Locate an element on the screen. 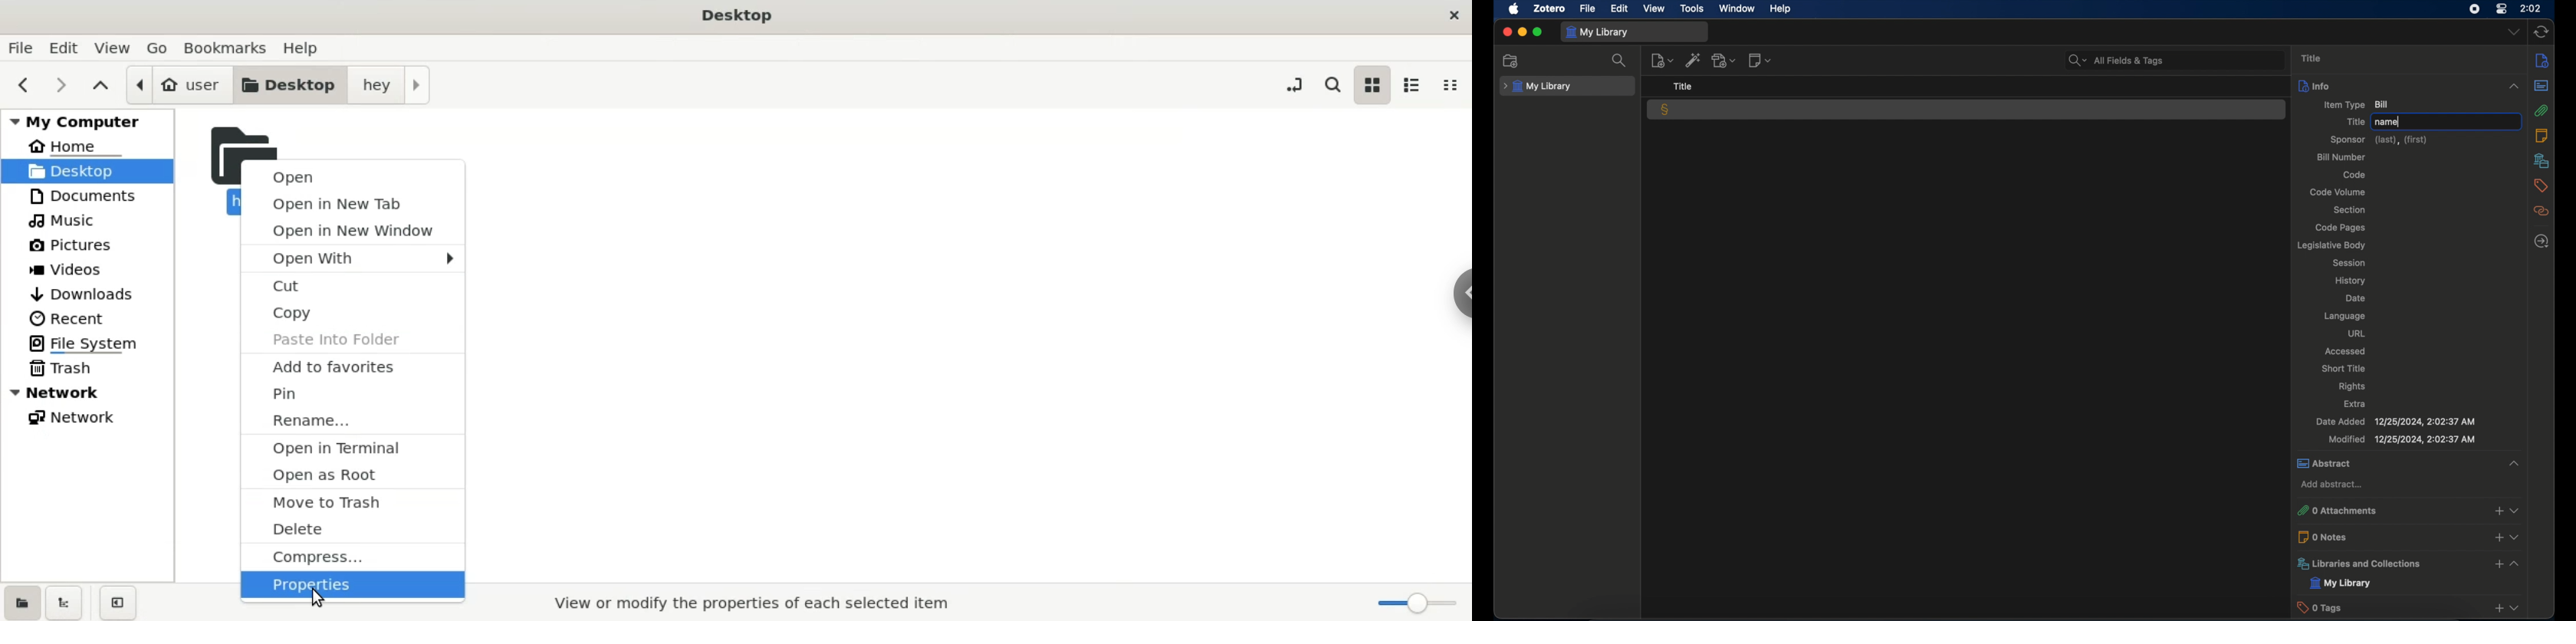  new notes is located at coordinates (1662, 60).